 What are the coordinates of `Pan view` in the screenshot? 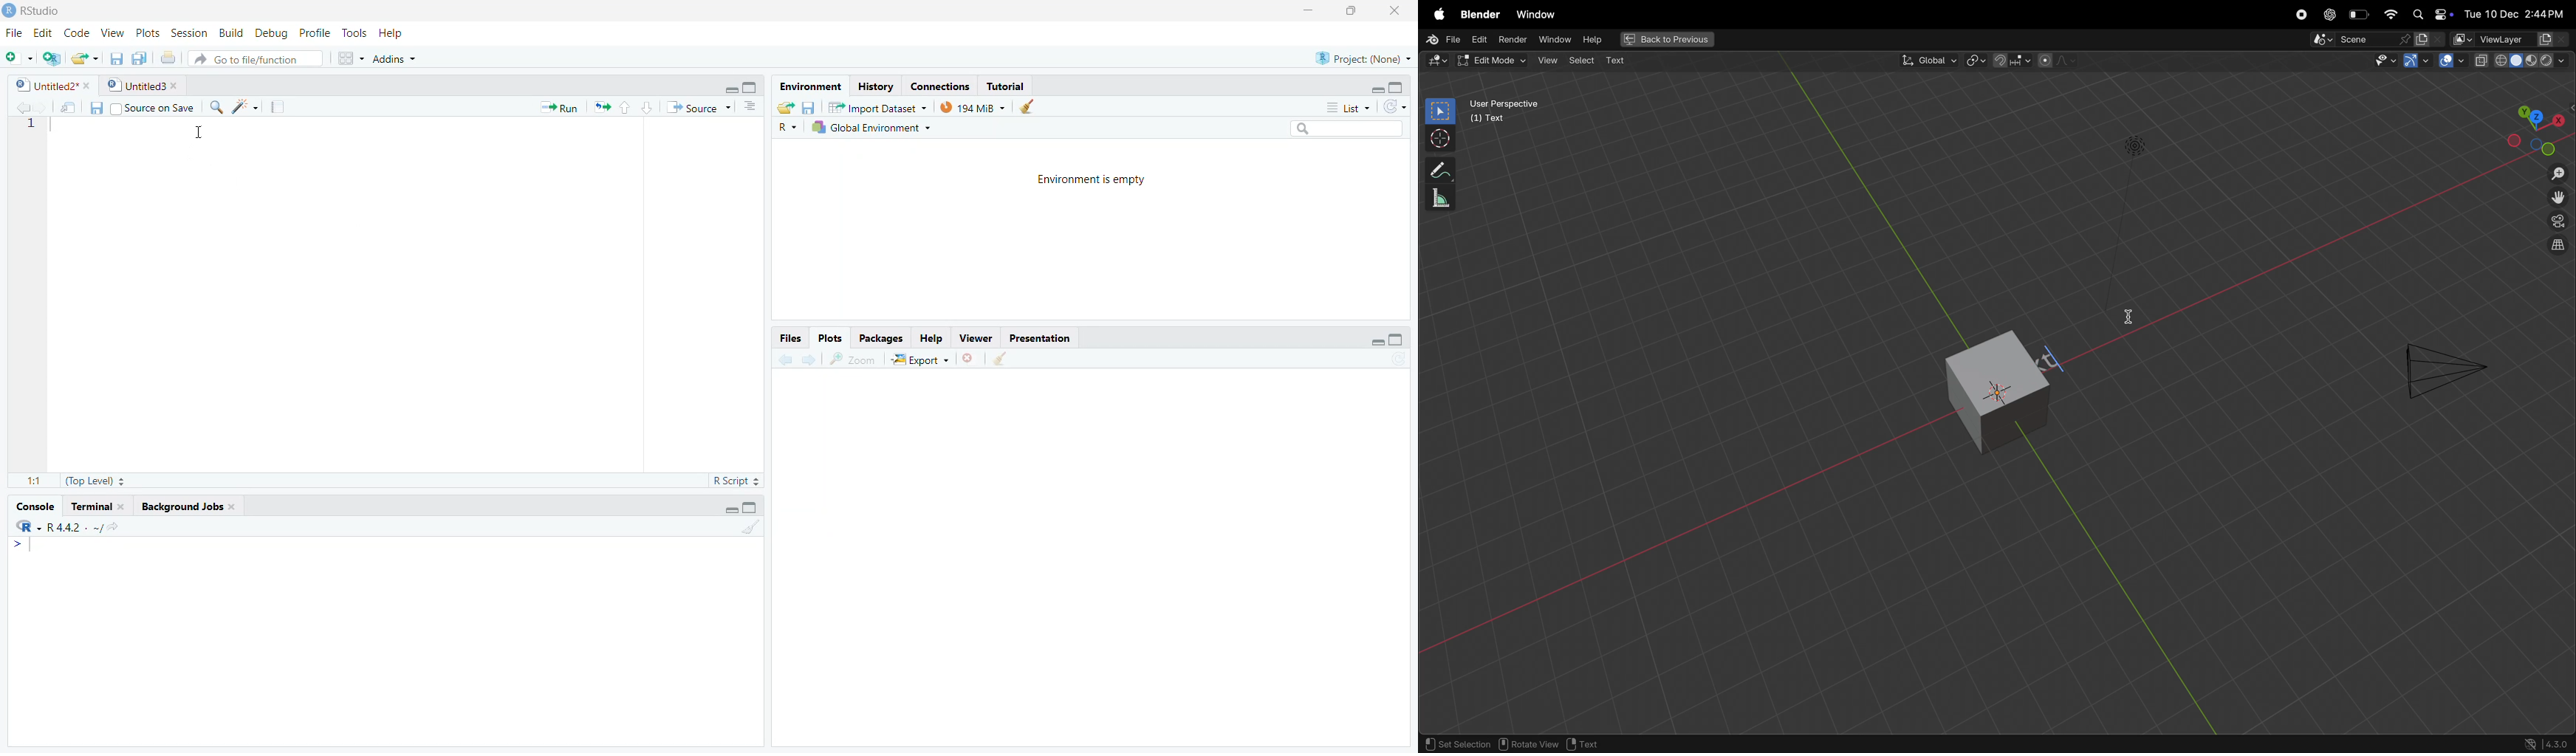 It's located at (1528, 744).